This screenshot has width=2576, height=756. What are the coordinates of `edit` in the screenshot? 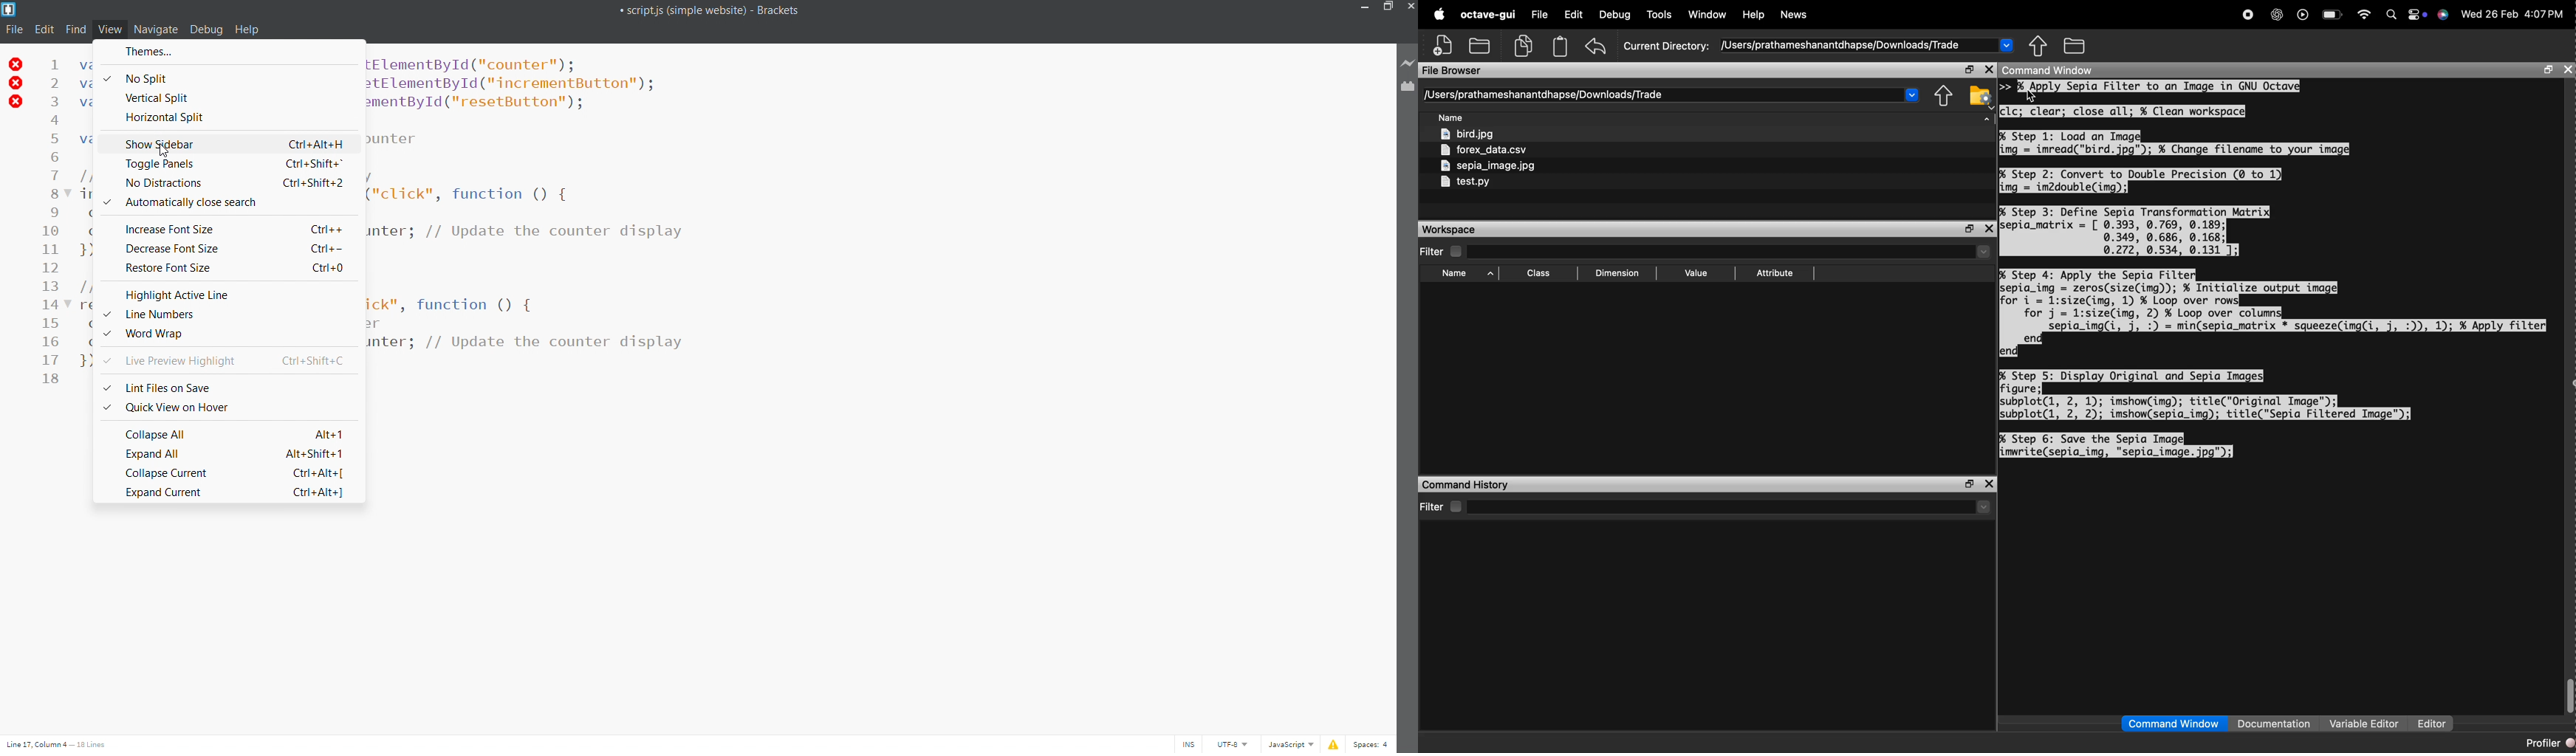 It's located at (44, 30).